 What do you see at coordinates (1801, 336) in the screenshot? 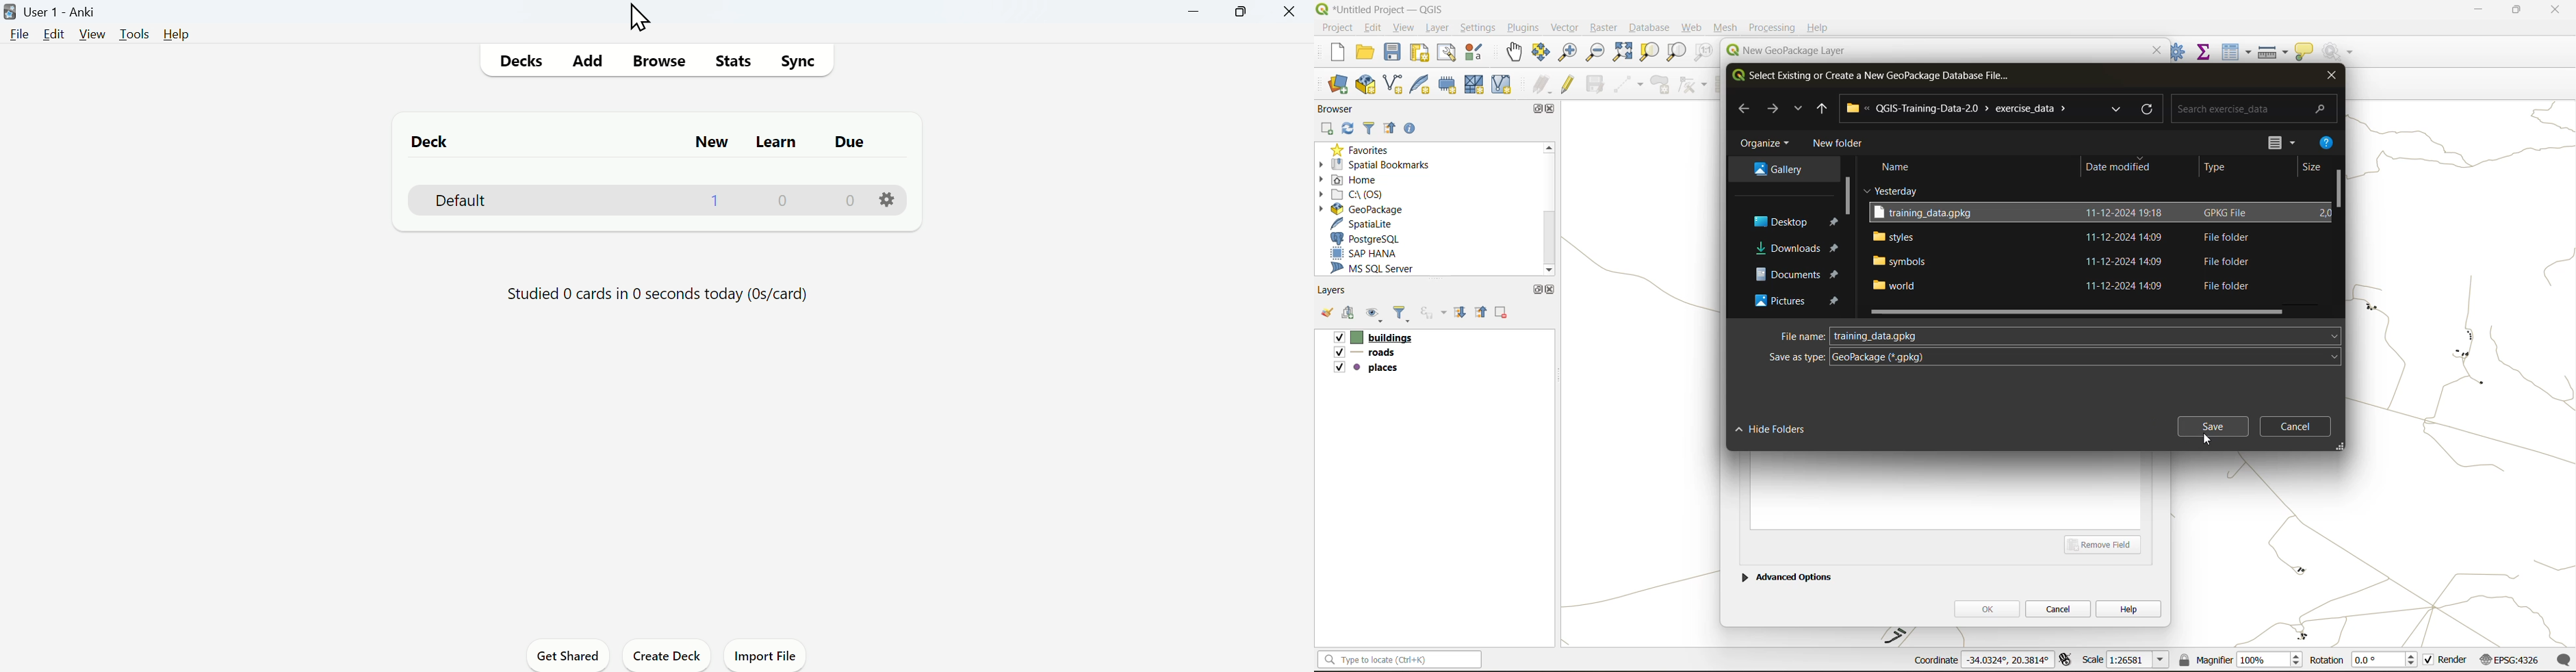
I see `file name` at bounding box center [1801, 336].